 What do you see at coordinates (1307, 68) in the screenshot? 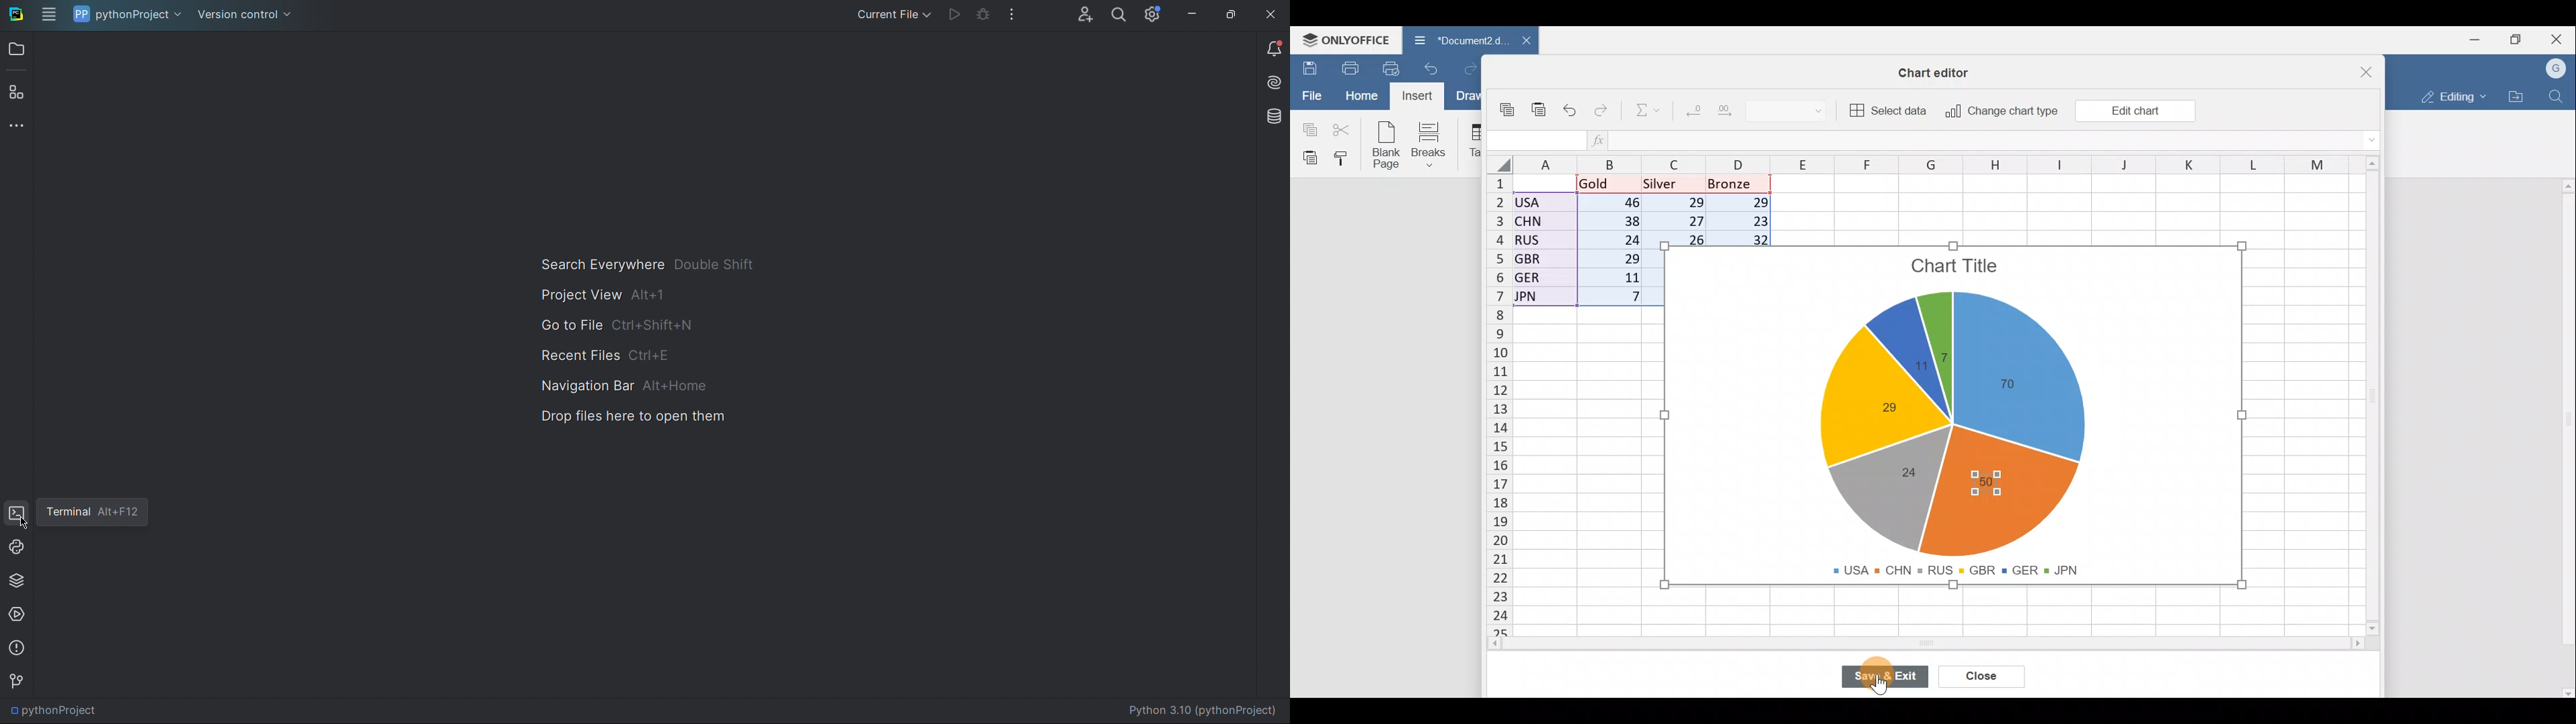
I see `Save` at bounding box center [1307, 68].